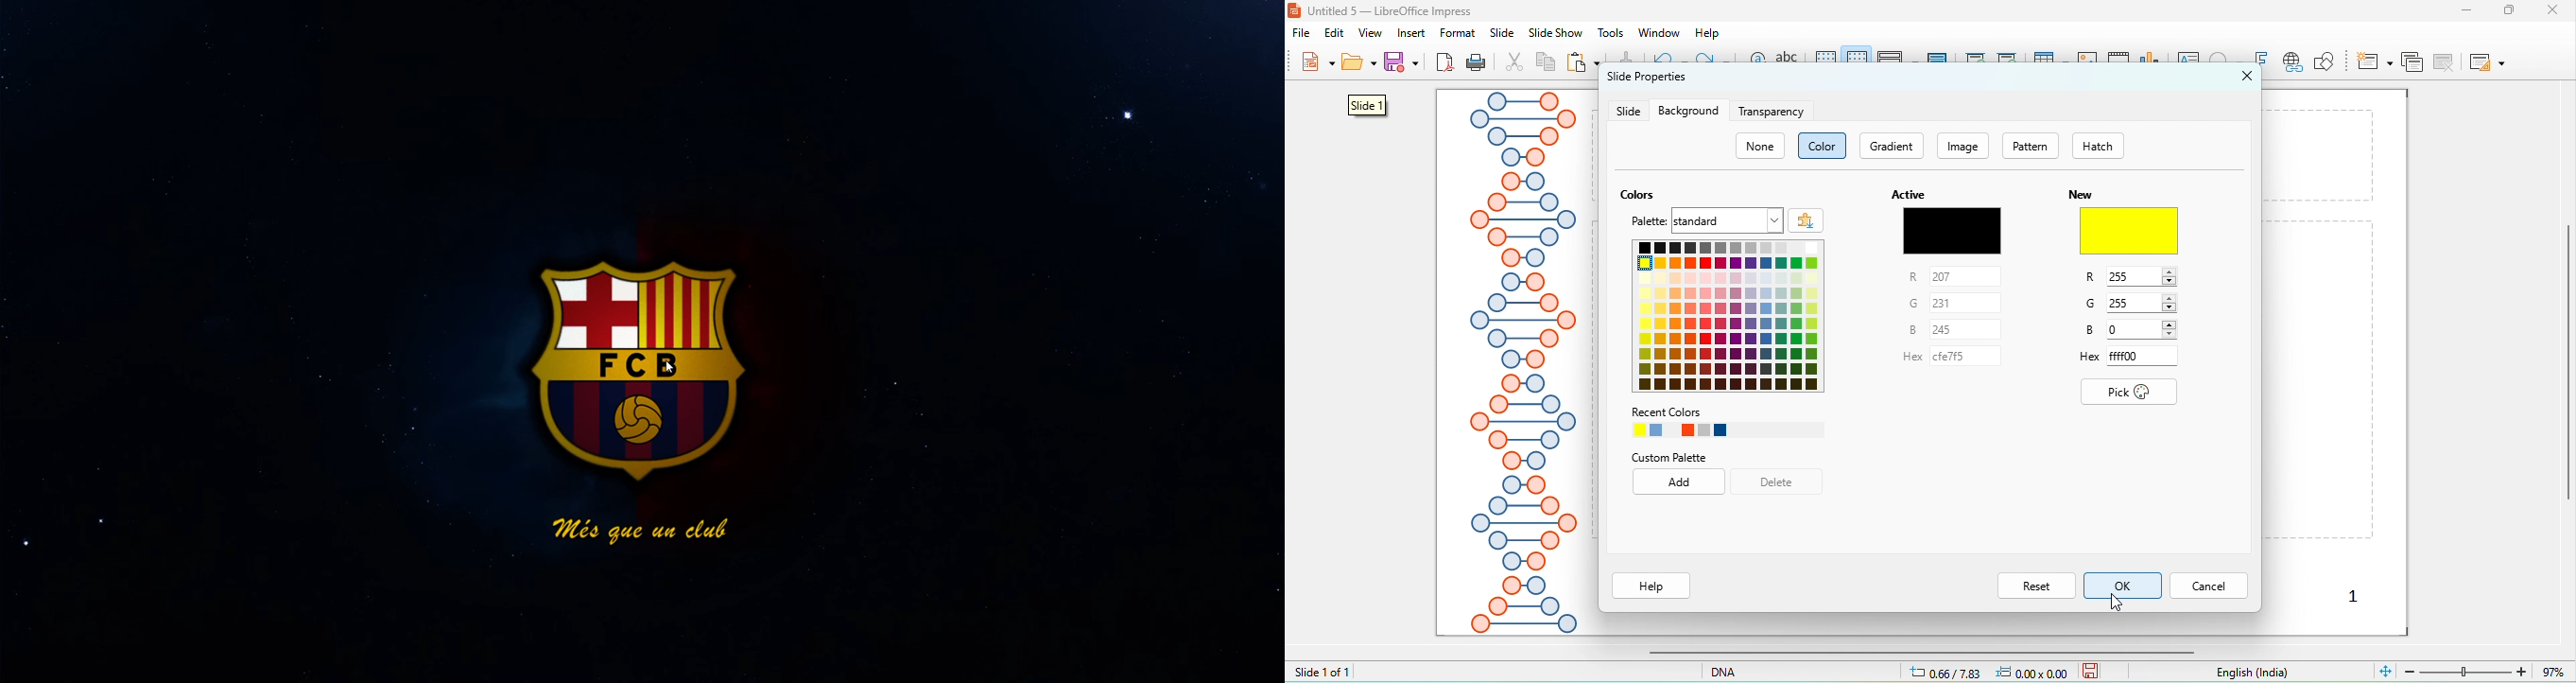 This screenshot has height=700, width=2576. I want to click on DNA theme, so click(1521, 363).